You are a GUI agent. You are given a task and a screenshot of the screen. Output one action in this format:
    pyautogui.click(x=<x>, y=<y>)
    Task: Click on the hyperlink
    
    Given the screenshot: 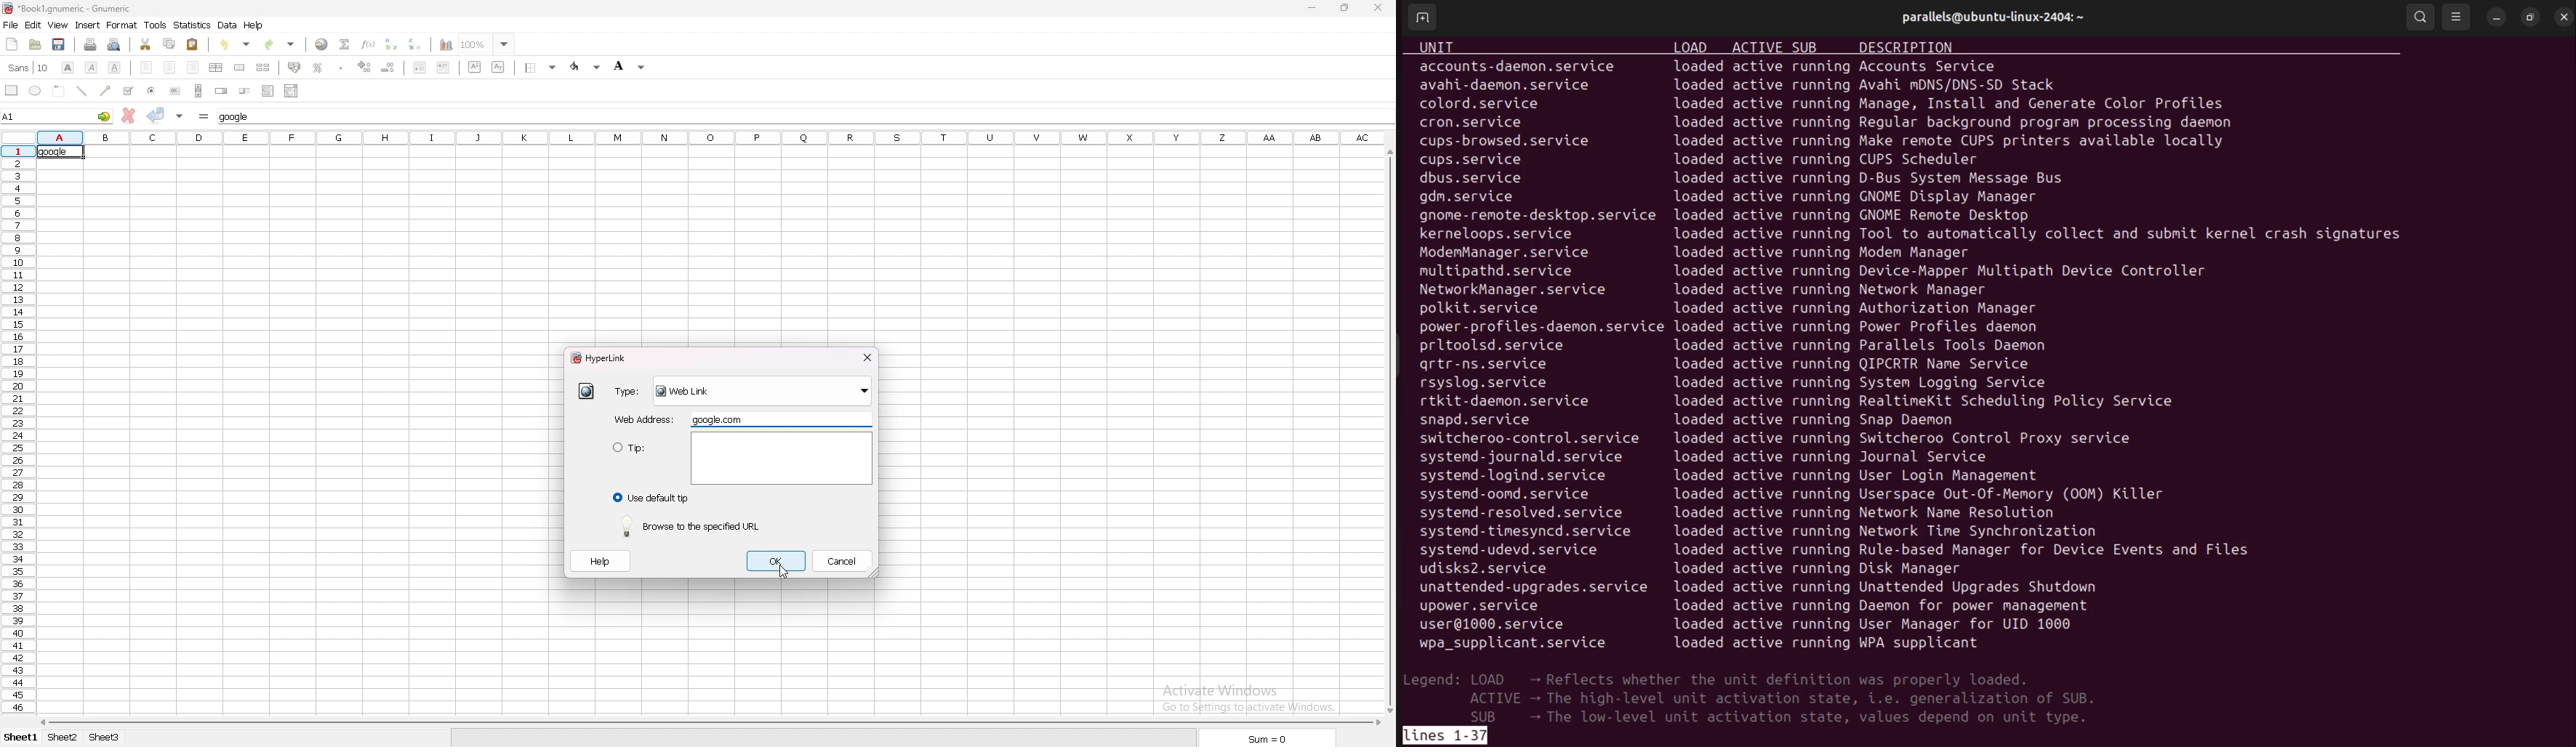 What is the action you would take?
    pyautogui.click(x=321, y=44)
    